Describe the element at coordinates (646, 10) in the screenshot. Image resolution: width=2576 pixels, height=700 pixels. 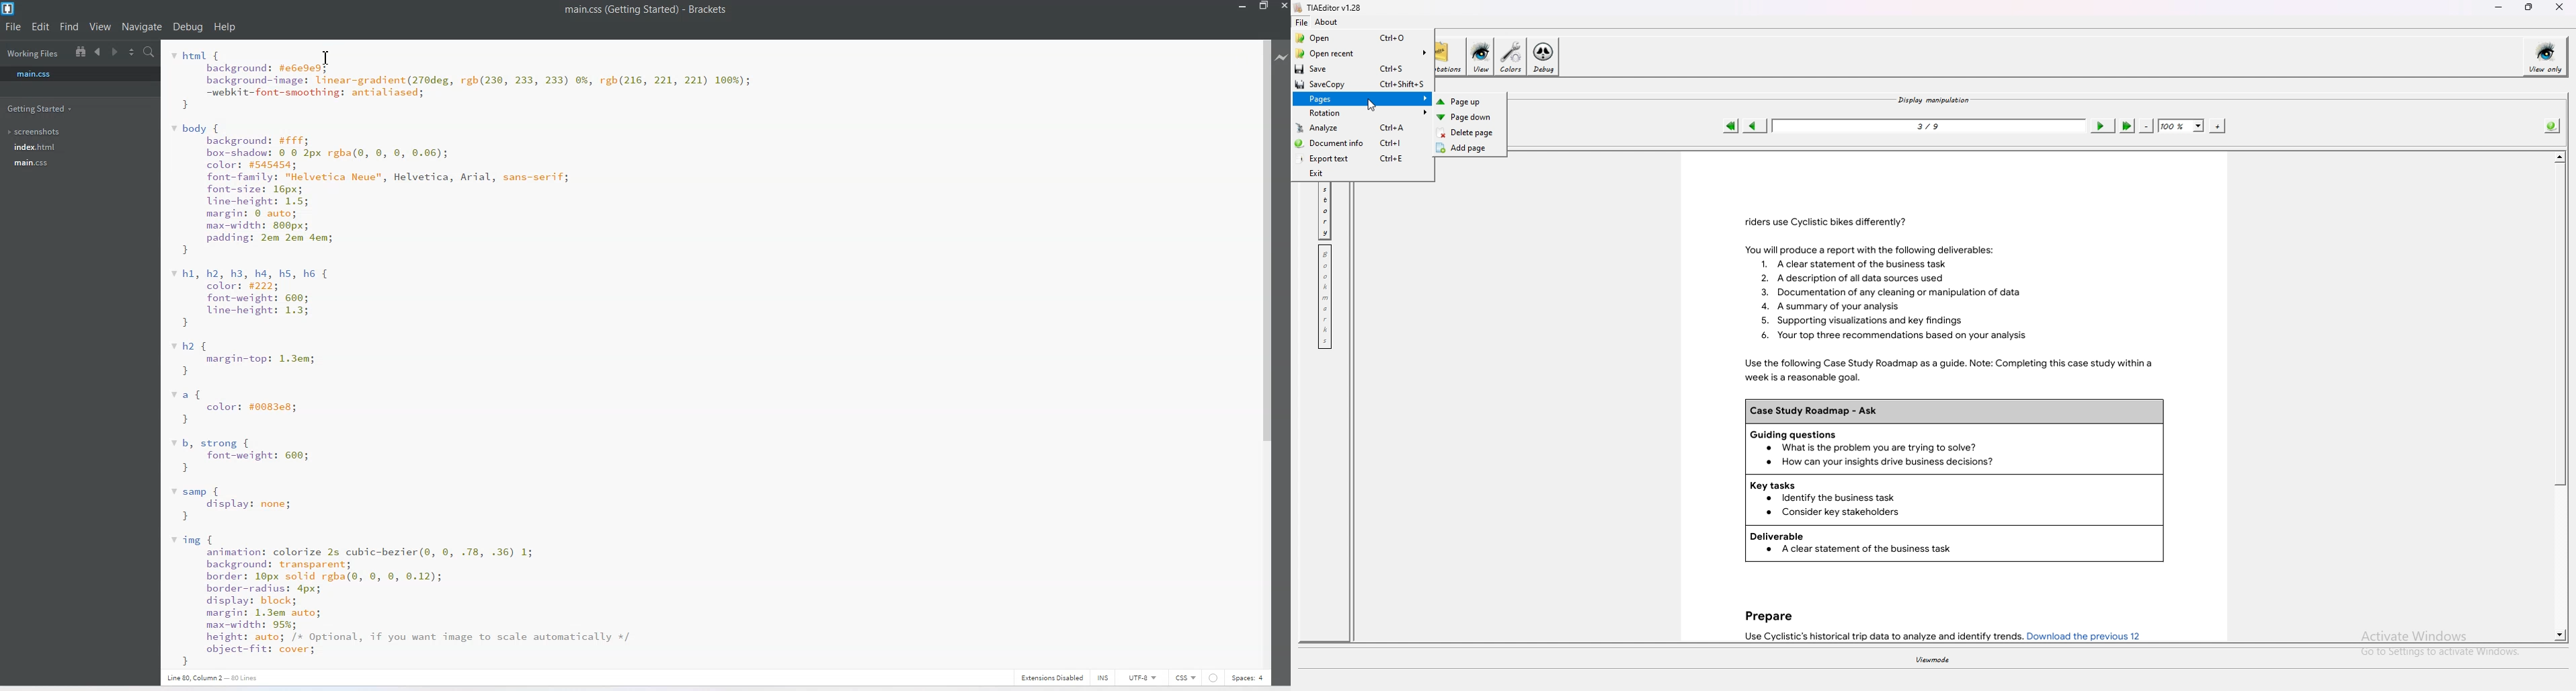
I see `Text 1` at that location.